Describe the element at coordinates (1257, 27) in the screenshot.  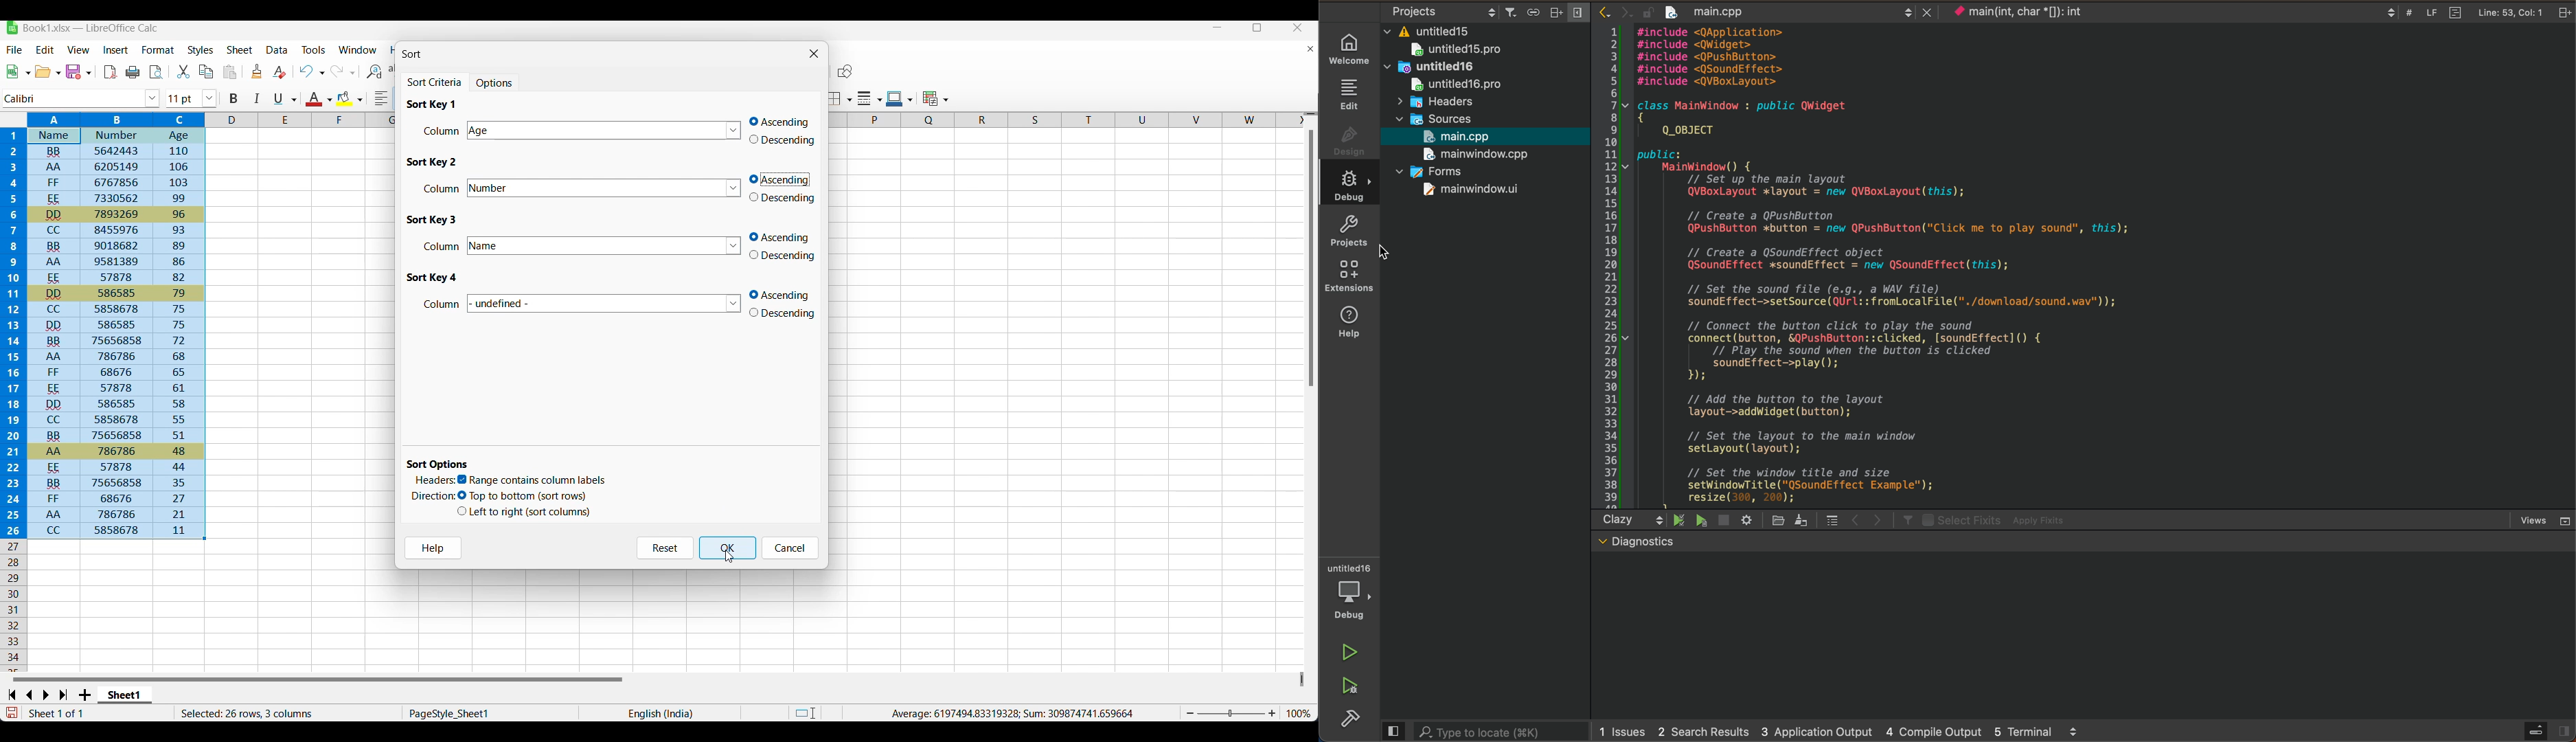
I see `Show interface in a smaller tab` at that location.